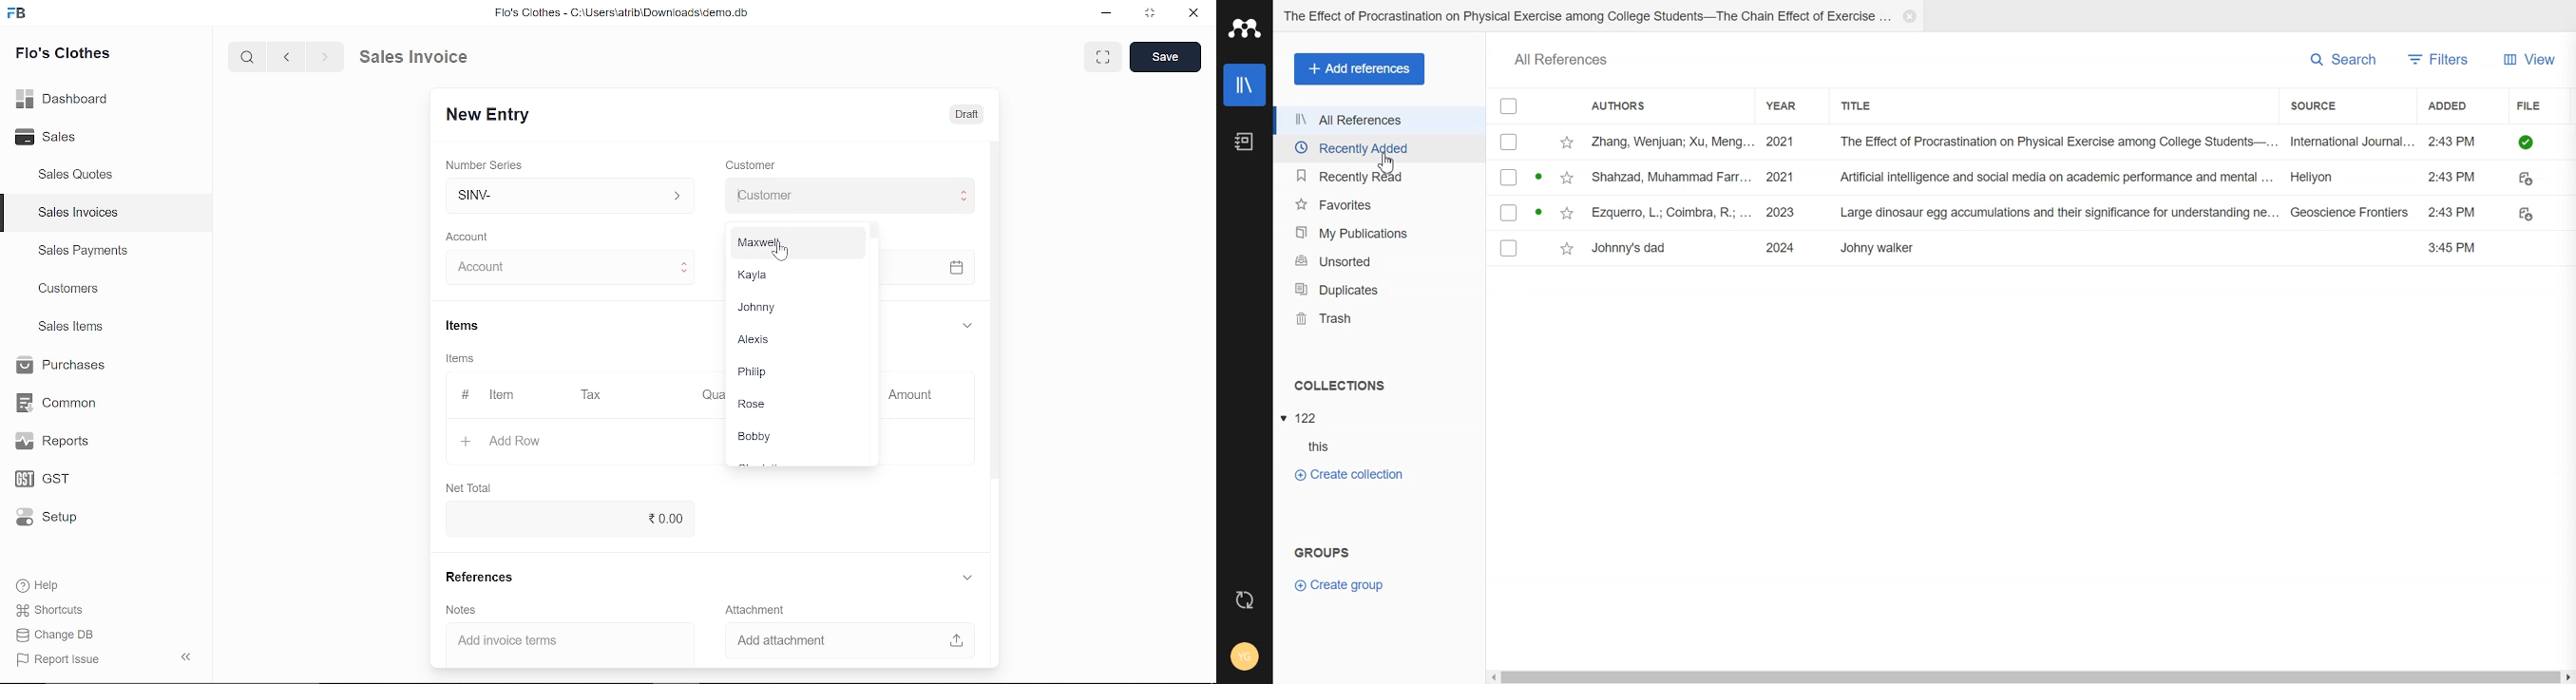 The height and width of the screenshot is (700, 2576). Describe the element at coordinates (58, 658) in the screenshot. I see `Report Issue` at that location.